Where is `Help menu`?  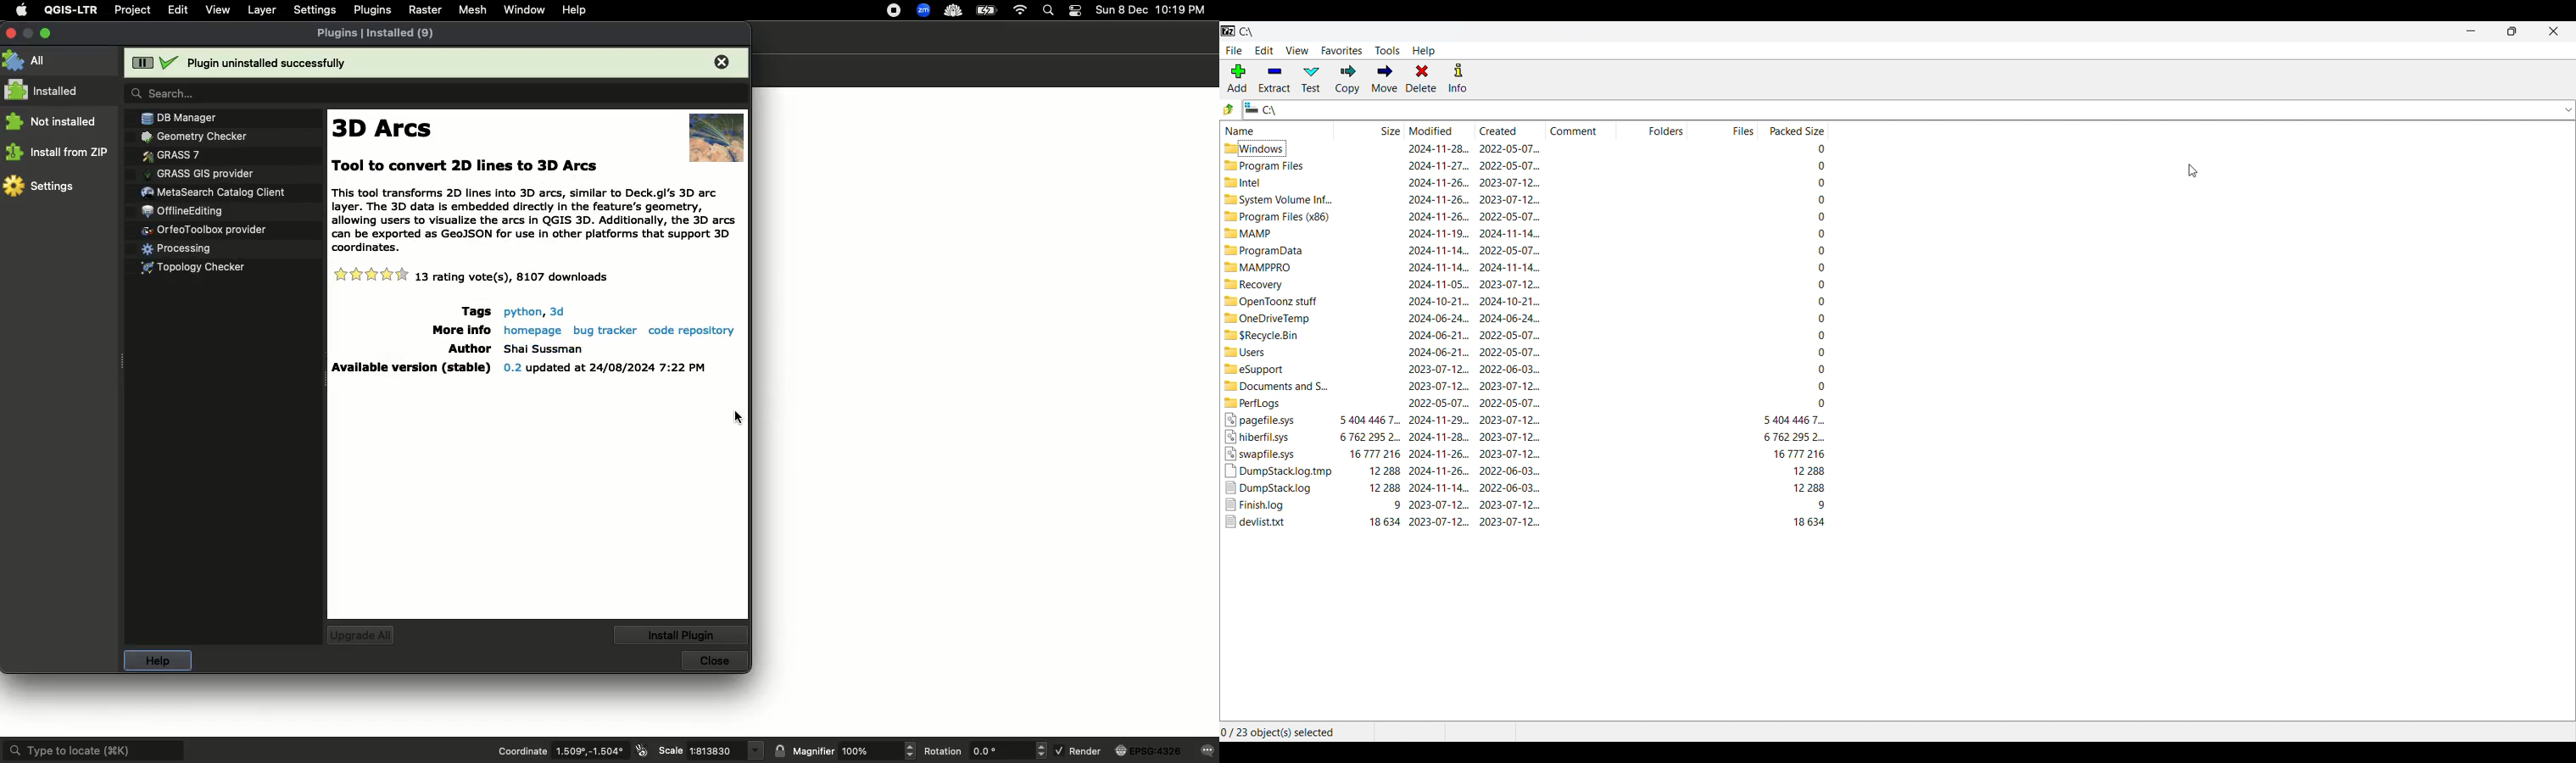
Help menu is located at coordinates (1423, 51).